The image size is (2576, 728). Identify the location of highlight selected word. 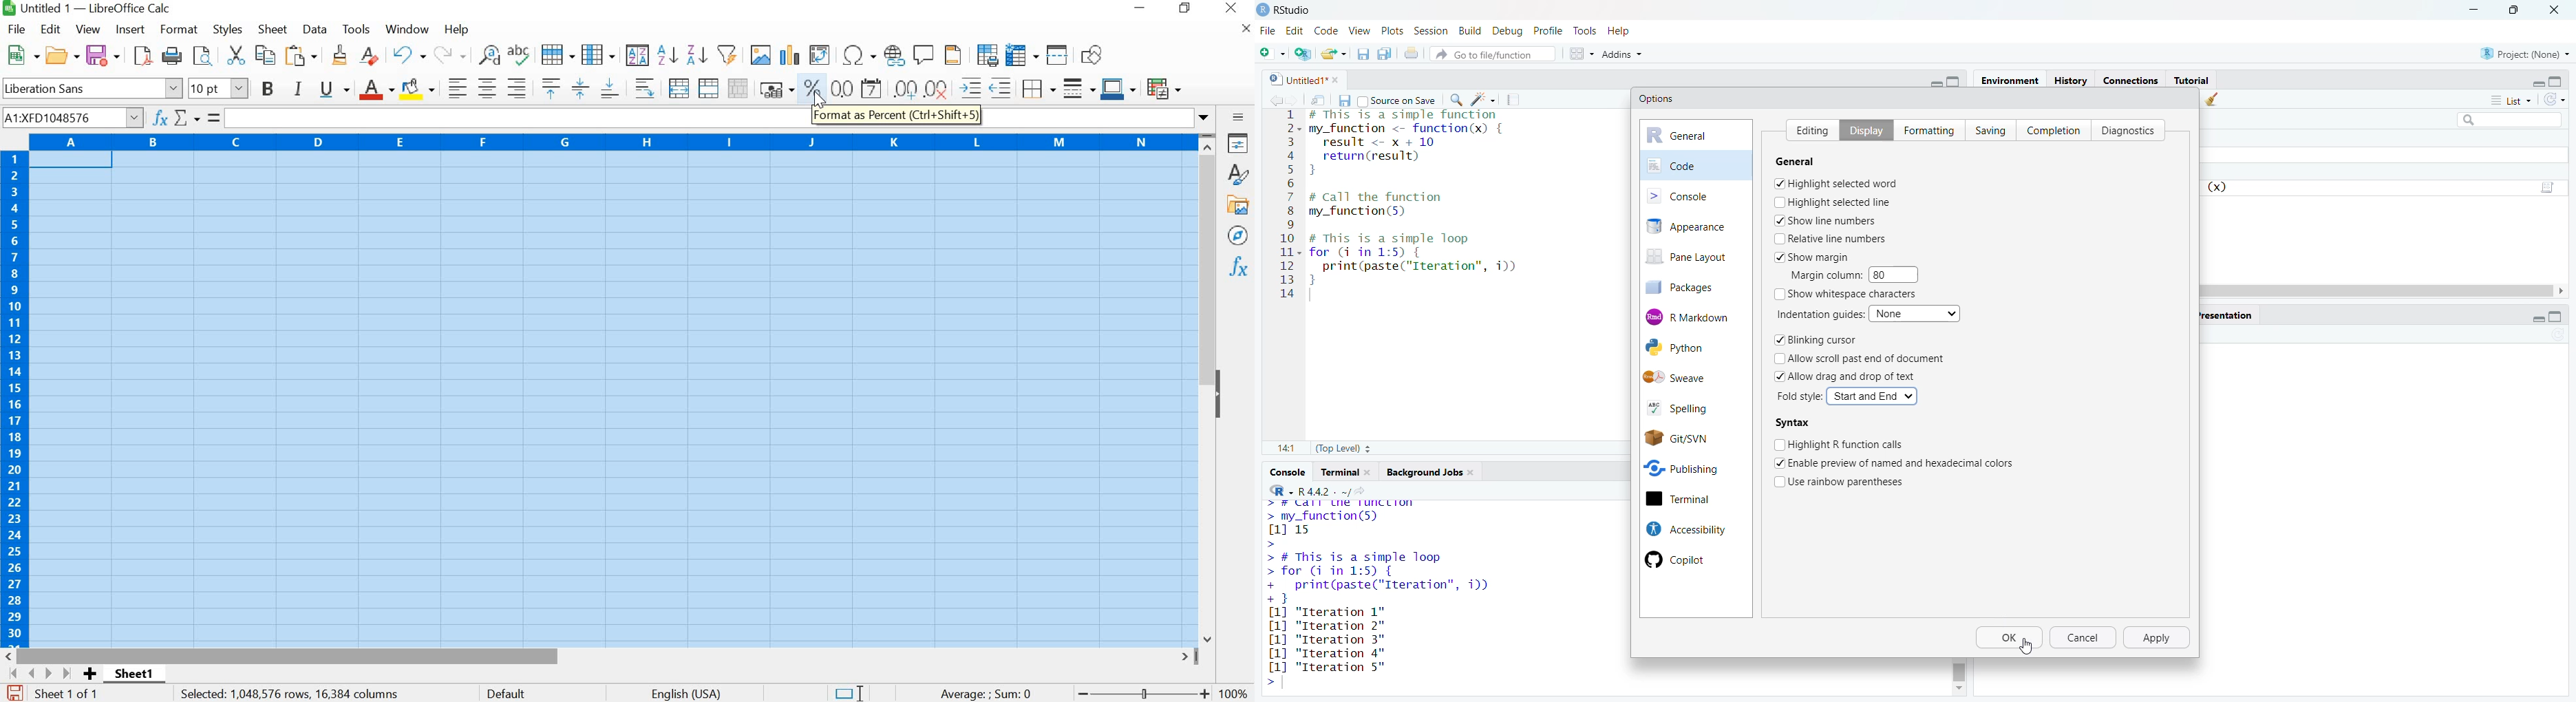
(1837, 183).